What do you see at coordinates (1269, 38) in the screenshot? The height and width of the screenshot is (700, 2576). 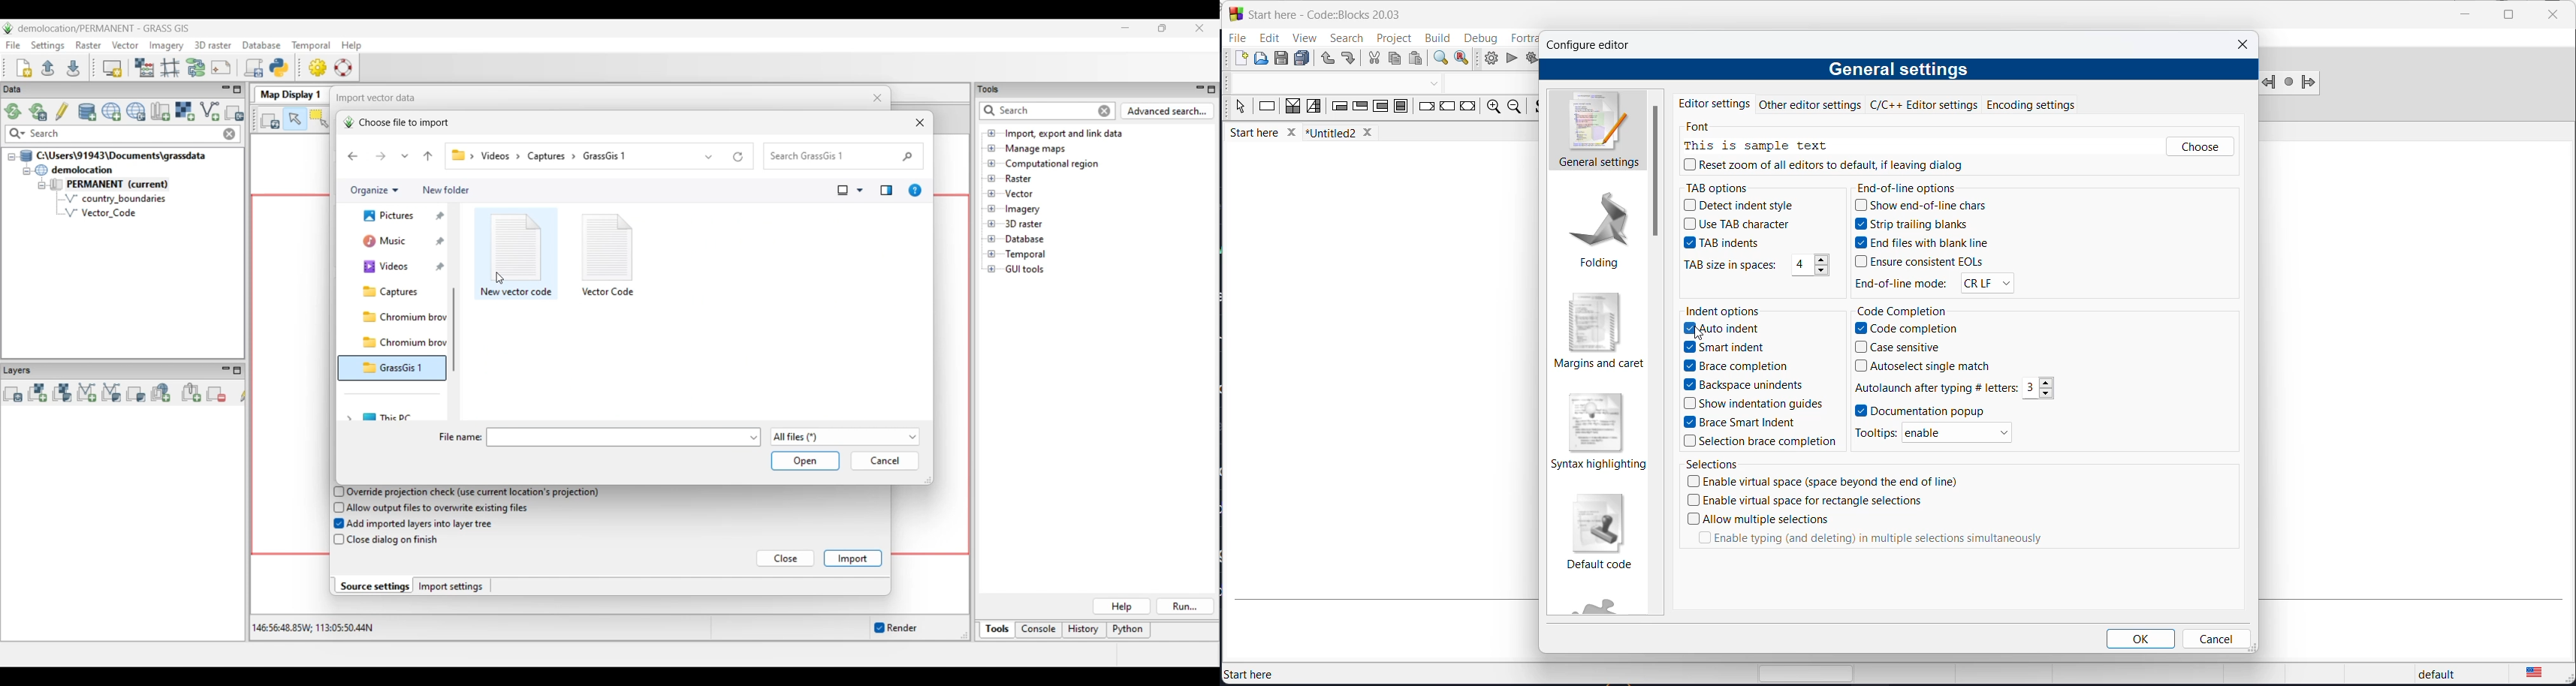 I see `edit` at bounding box center [1269, 38].